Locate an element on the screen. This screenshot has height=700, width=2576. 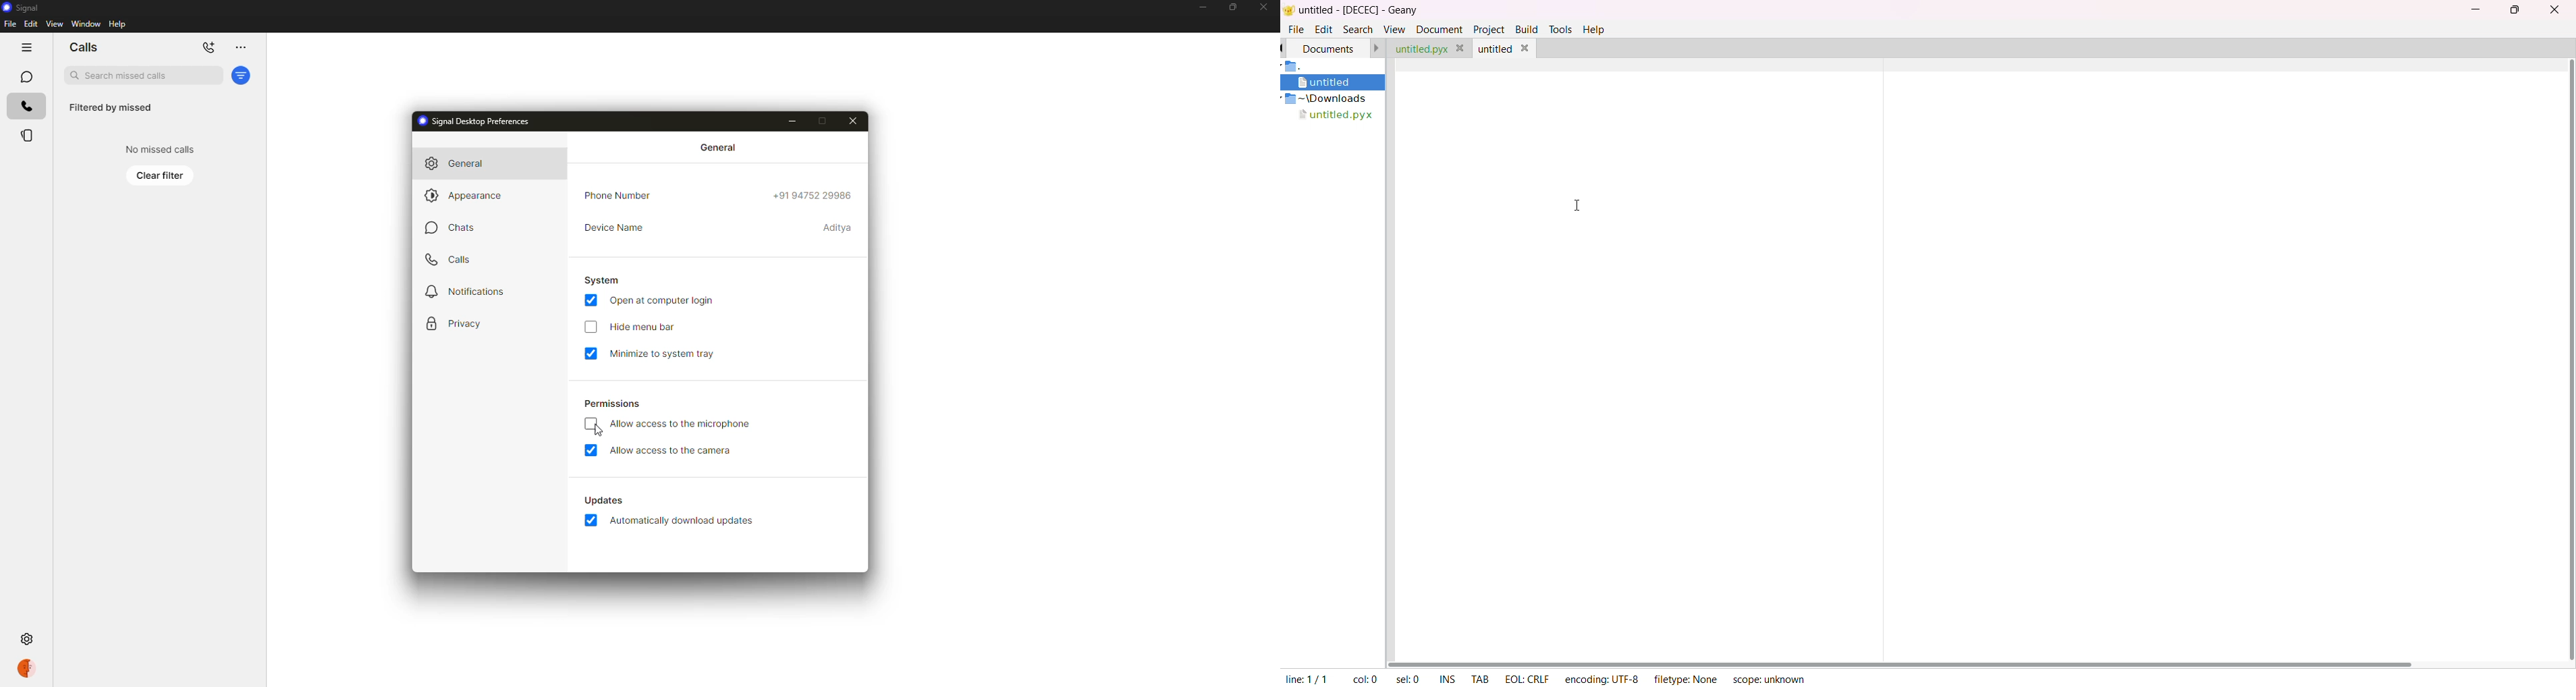
chats is located at coordinates (26, 77).